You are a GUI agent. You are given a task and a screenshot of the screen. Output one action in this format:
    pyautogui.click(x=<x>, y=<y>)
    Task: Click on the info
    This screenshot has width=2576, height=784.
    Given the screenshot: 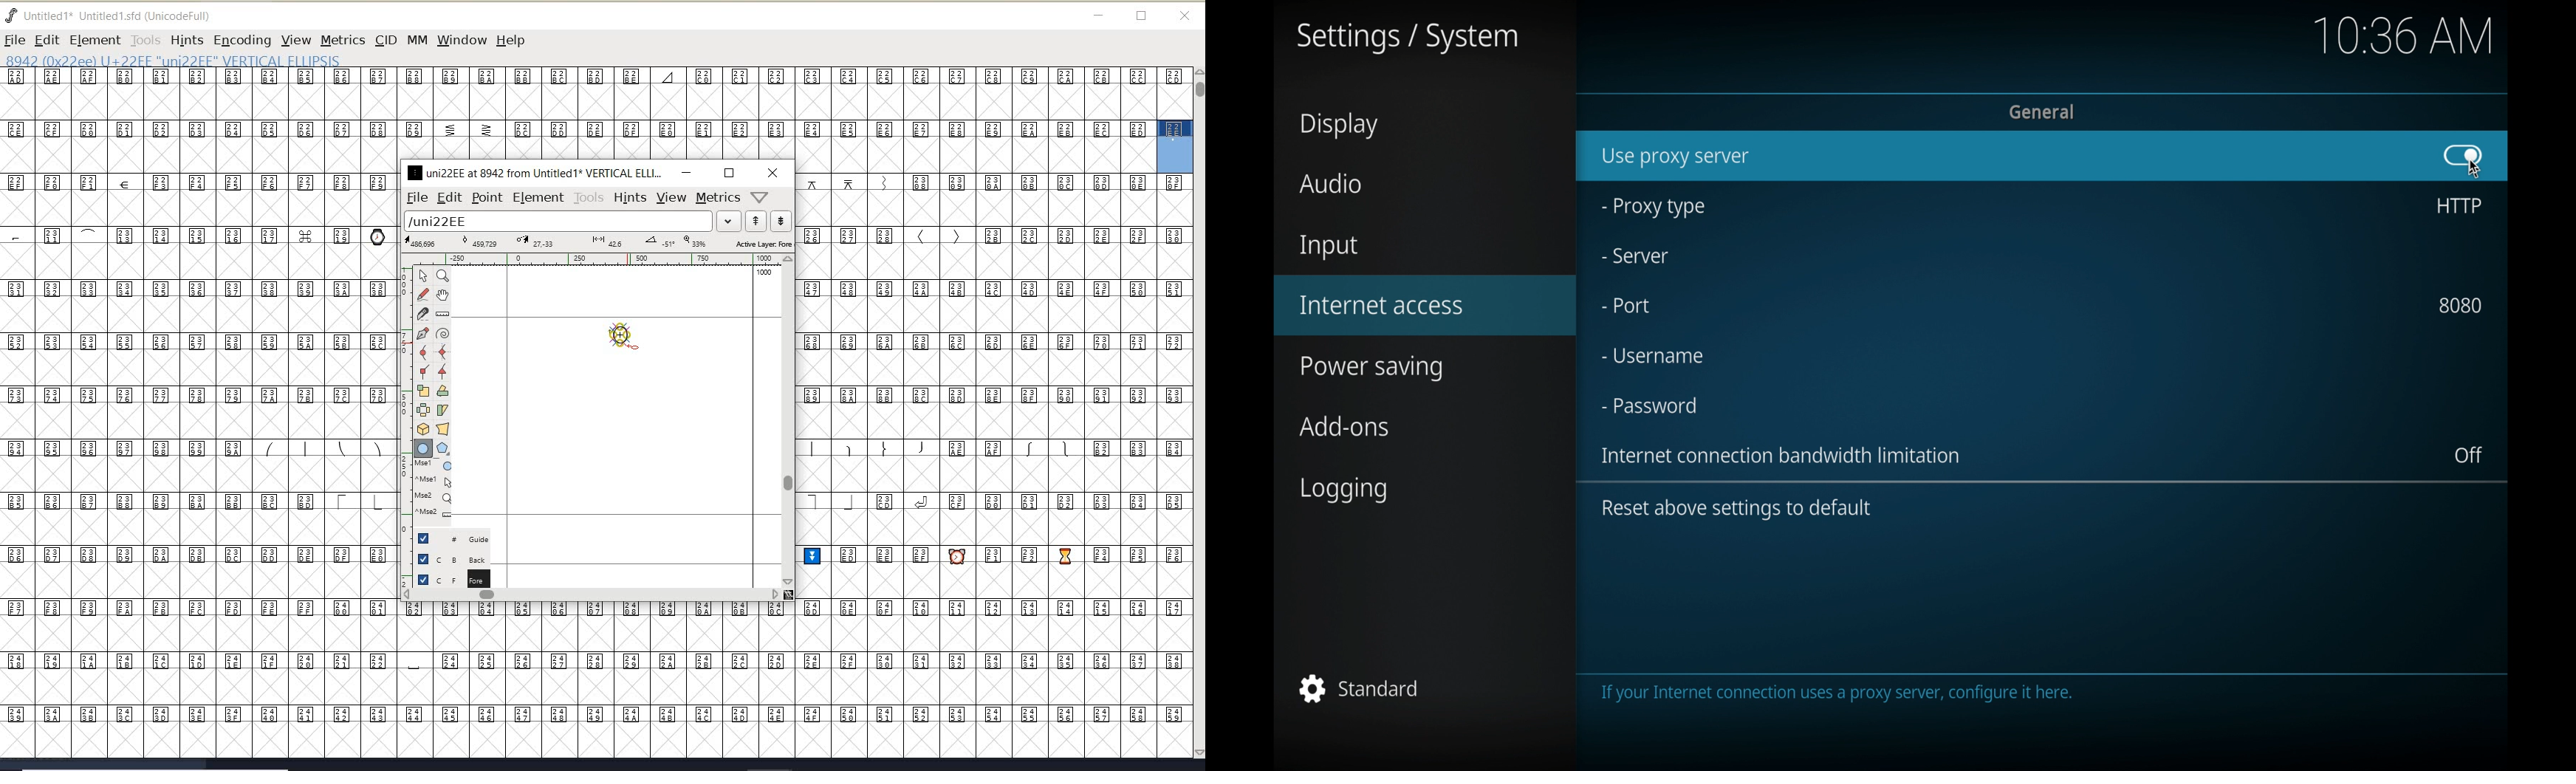 What is the action you would take?
    pyautogui.click(x=1784, y=455)
    